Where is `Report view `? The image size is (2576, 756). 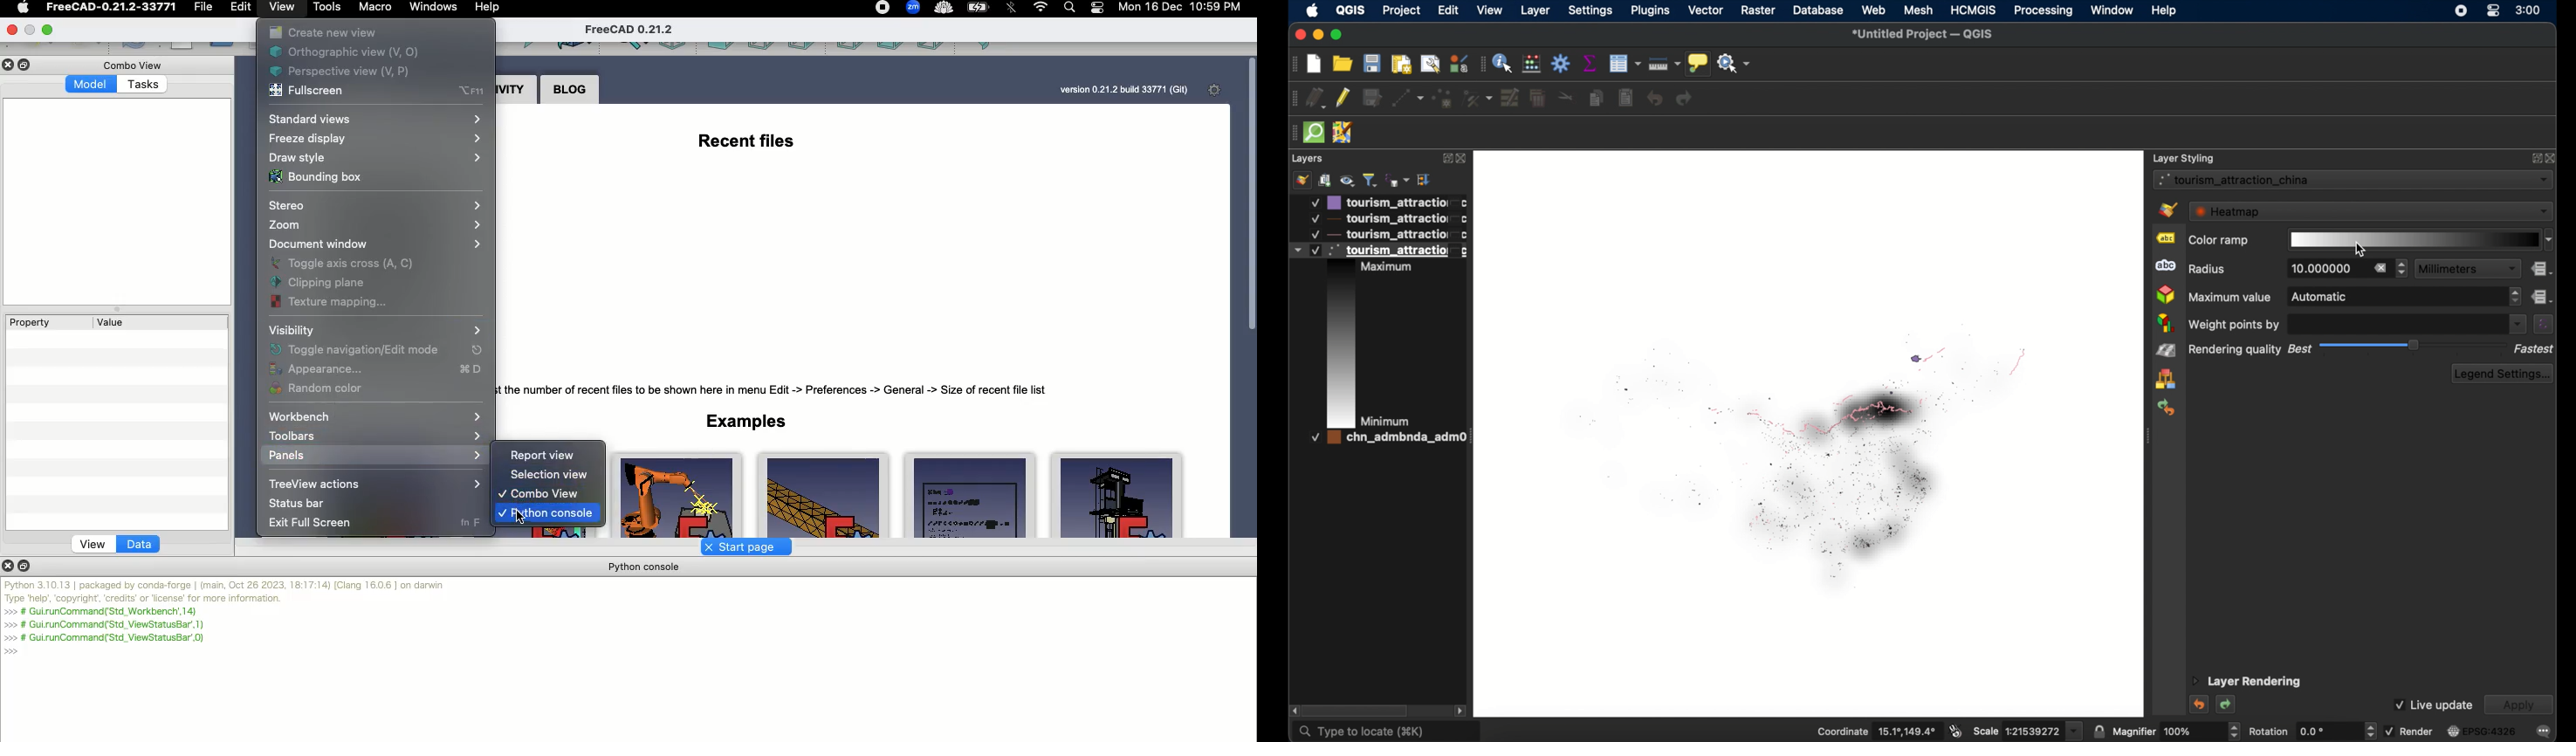
Report view  is located at coordinates (543, 455).